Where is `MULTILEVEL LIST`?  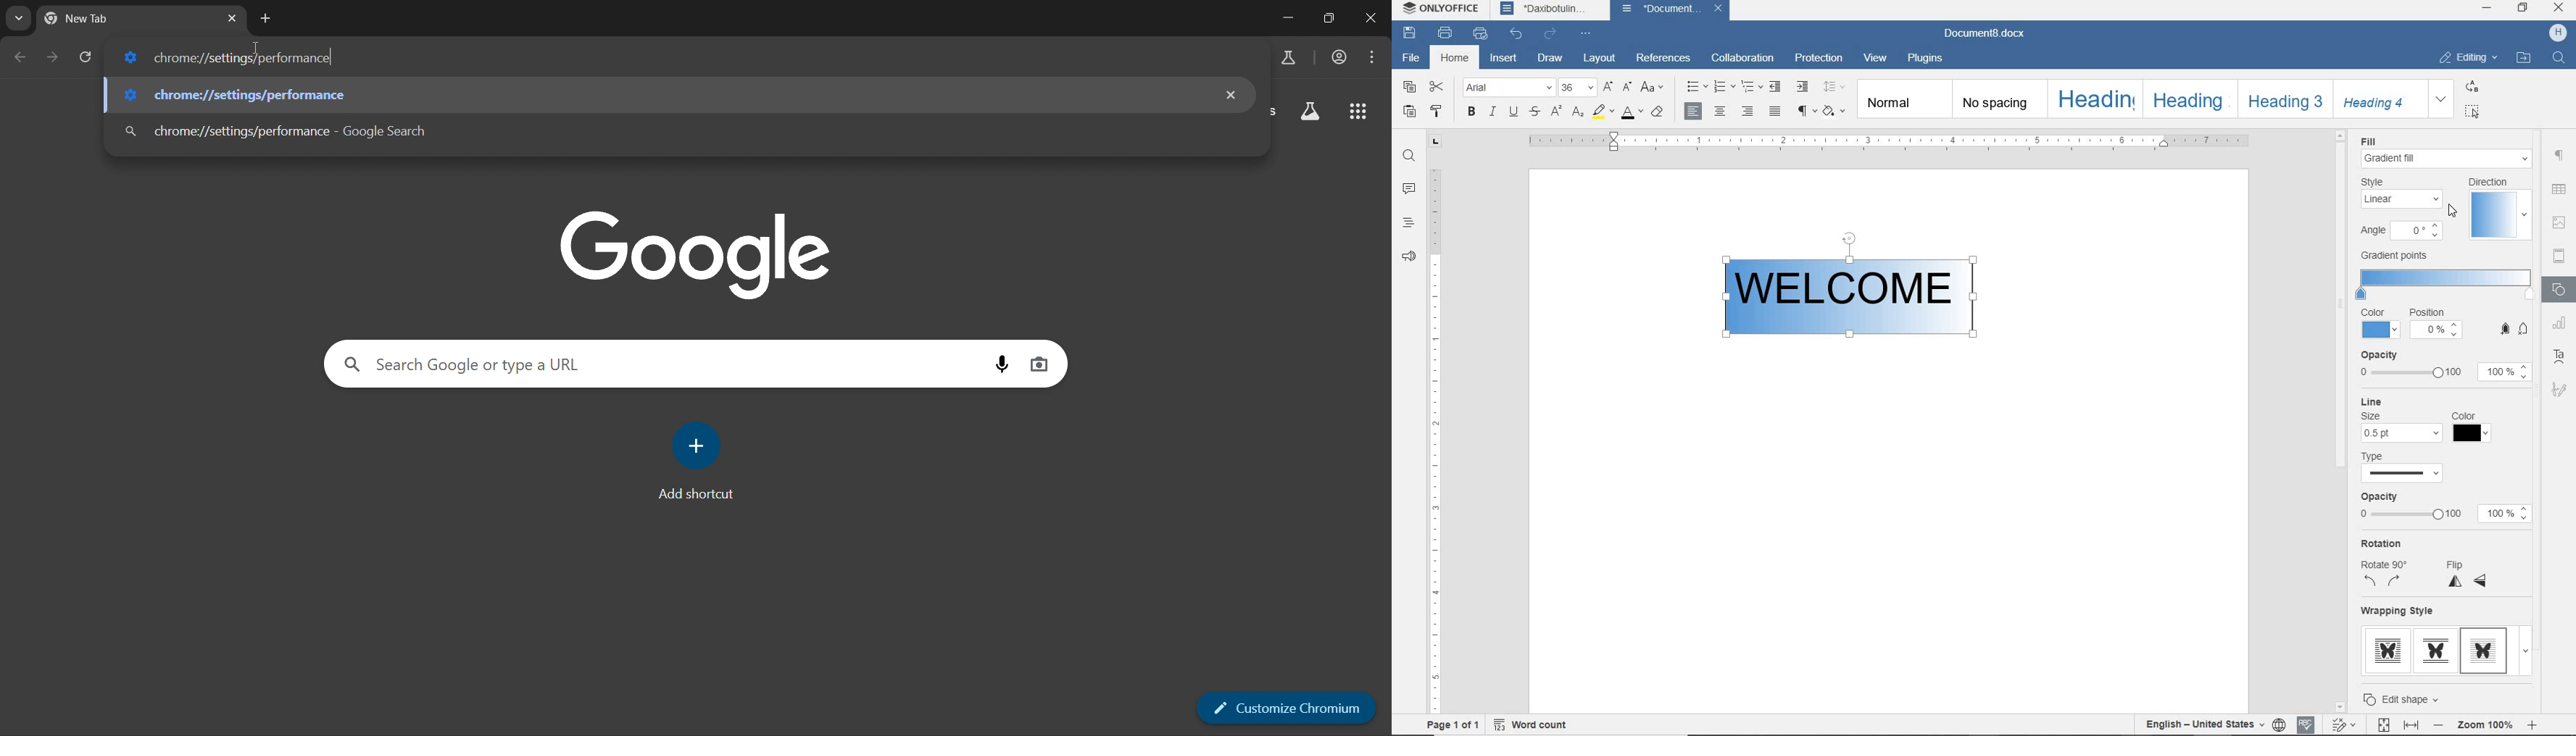
MULTILEVEL LIST is located at coordinates (1751, 87).